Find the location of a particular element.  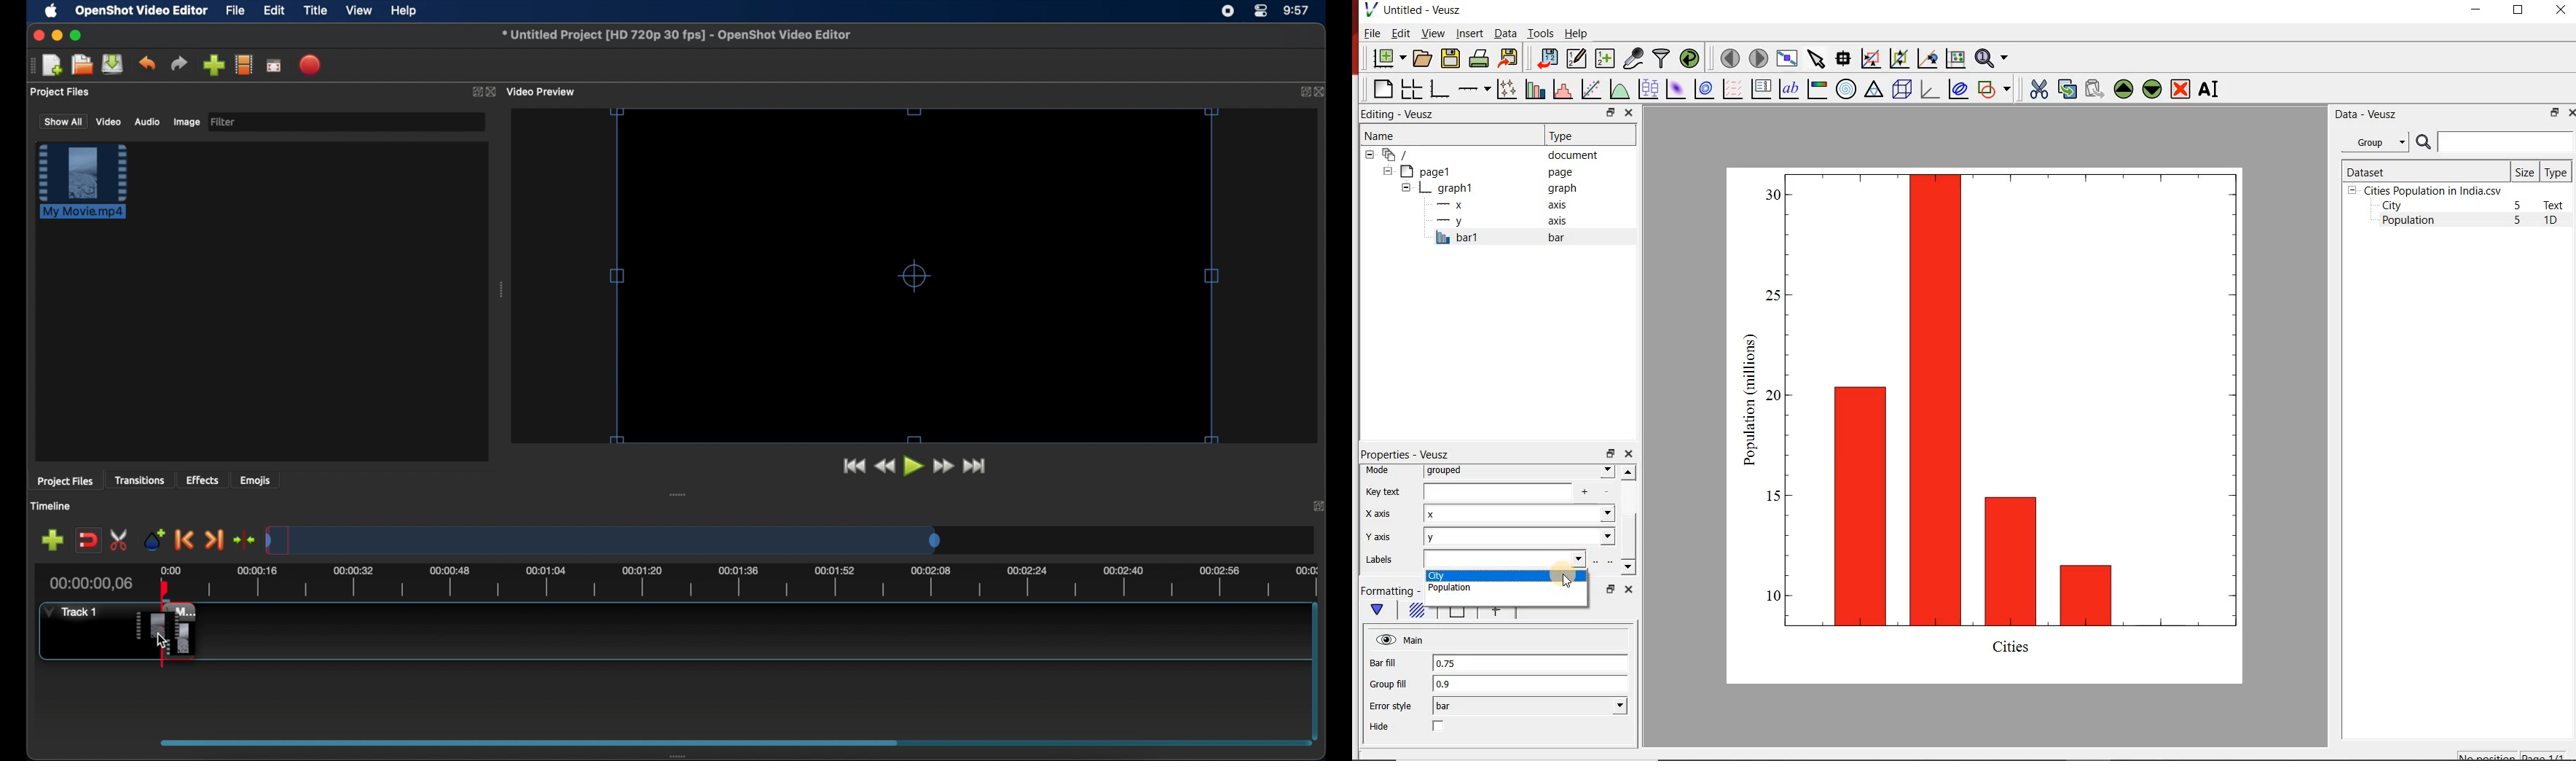

playhead is located at coordinates (165, 589).